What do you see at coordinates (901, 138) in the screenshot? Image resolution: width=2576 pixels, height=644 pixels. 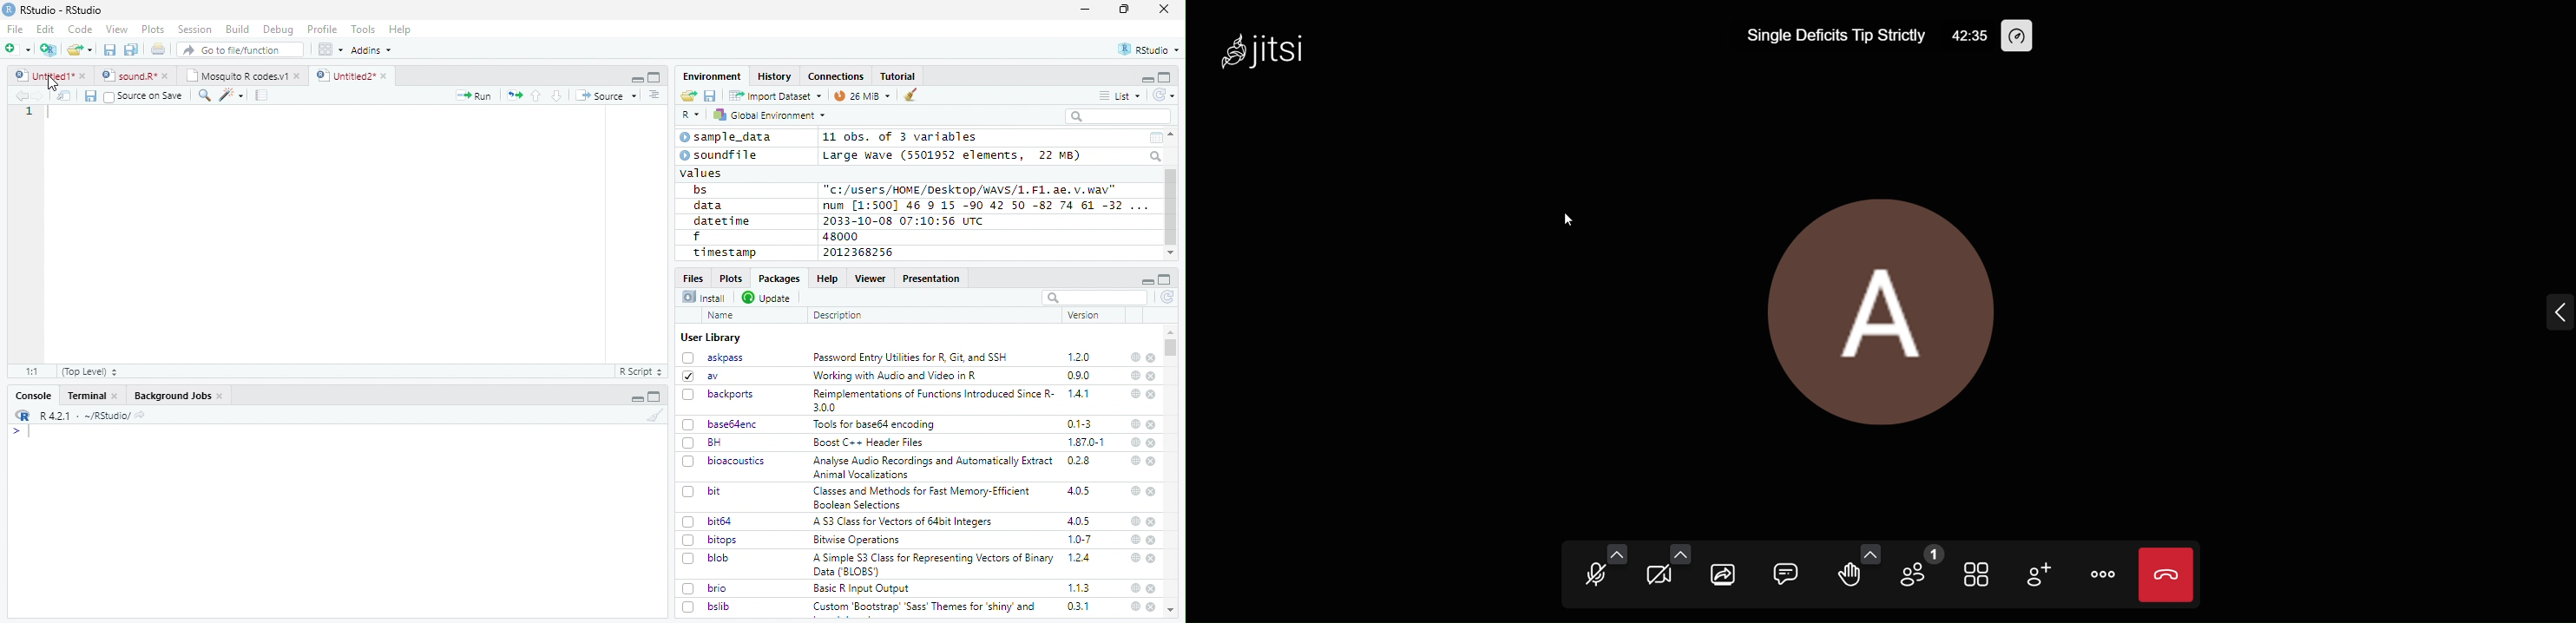 I see `11 obs. of 3 variables` at bounding box center [901, 138].